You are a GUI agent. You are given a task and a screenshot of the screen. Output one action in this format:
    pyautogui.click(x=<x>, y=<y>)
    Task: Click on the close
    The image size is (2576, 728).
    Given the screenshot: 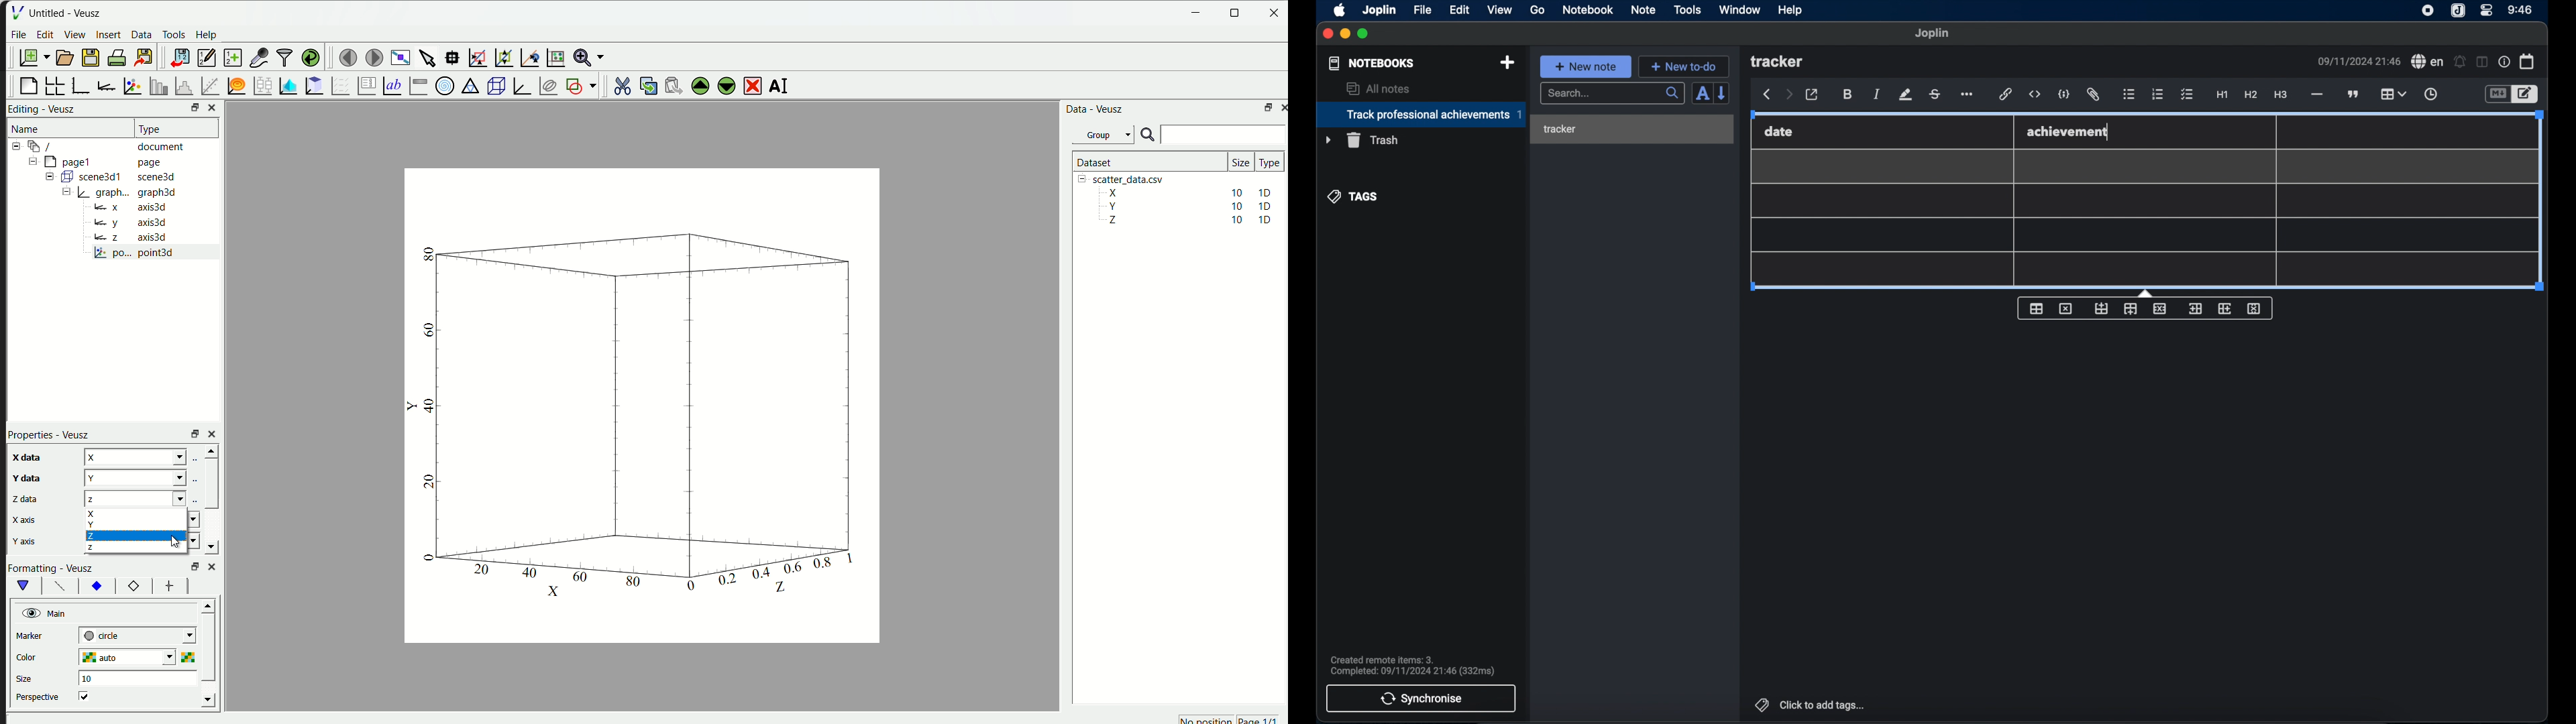 What is the action you would take?
    pyautogui.click(x=1328, y=34)
    